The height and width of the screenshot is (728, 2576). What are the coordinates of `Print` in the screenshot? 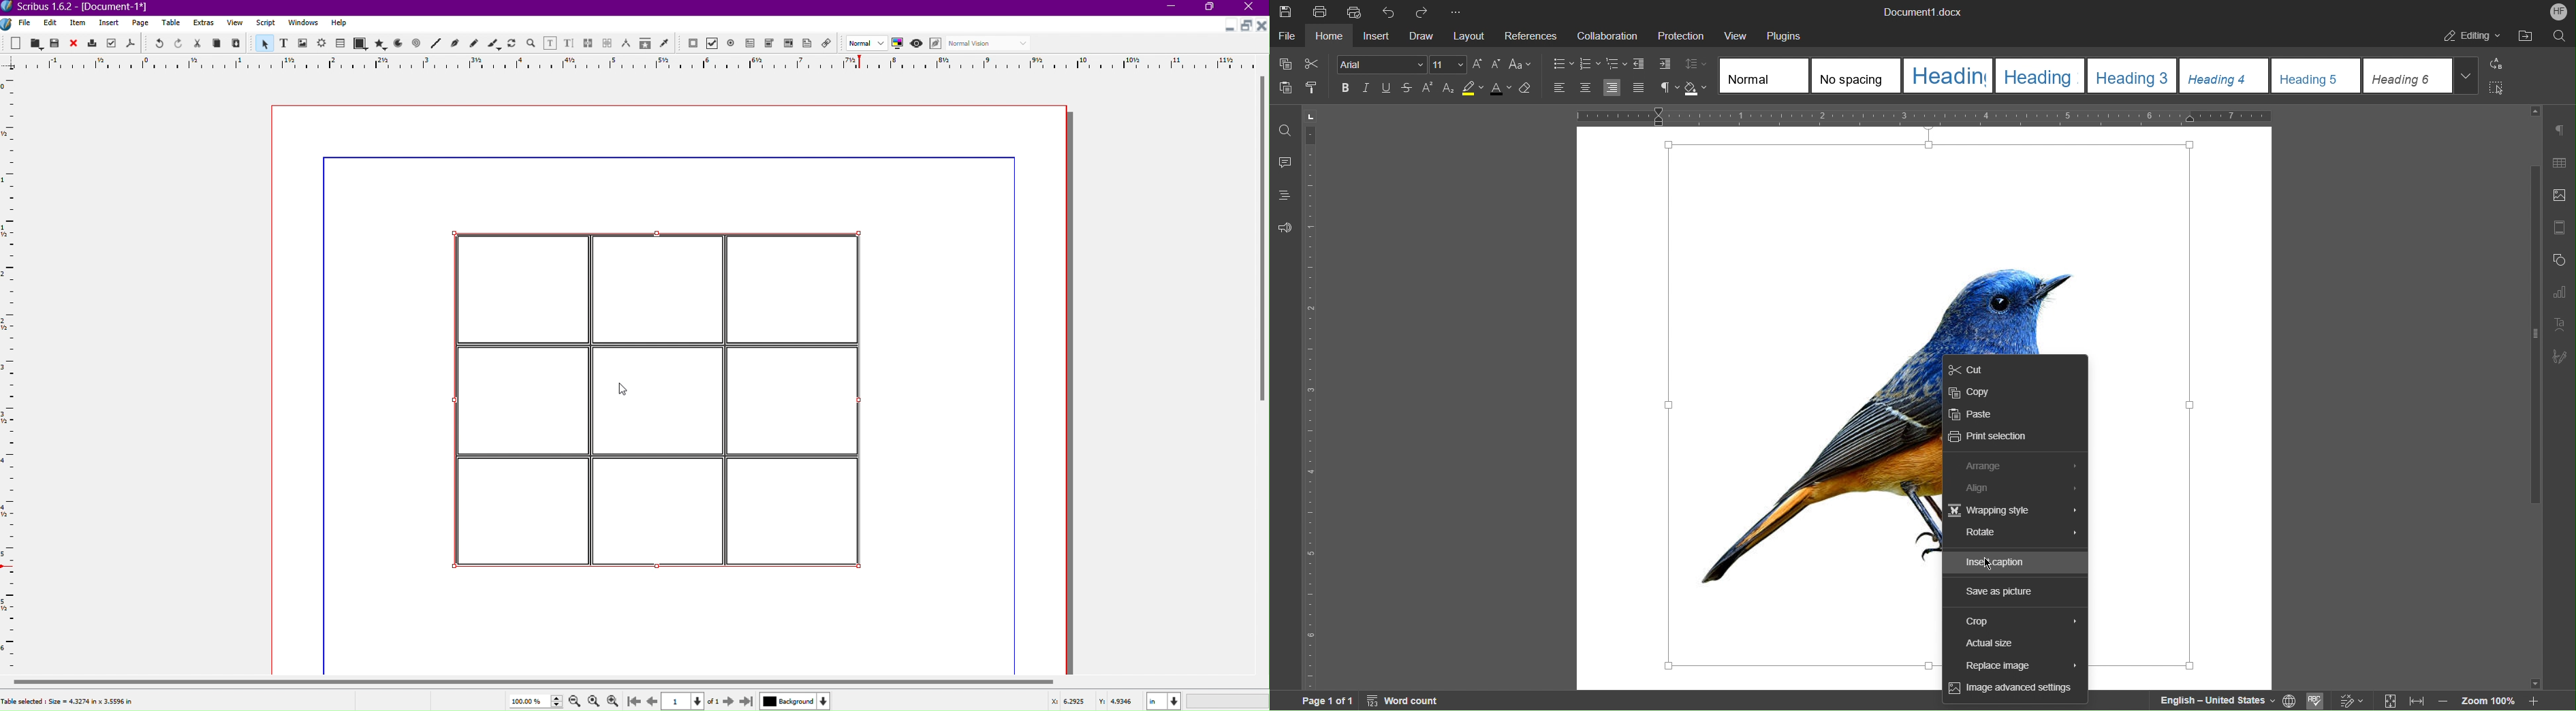 It's located at (93, 43).